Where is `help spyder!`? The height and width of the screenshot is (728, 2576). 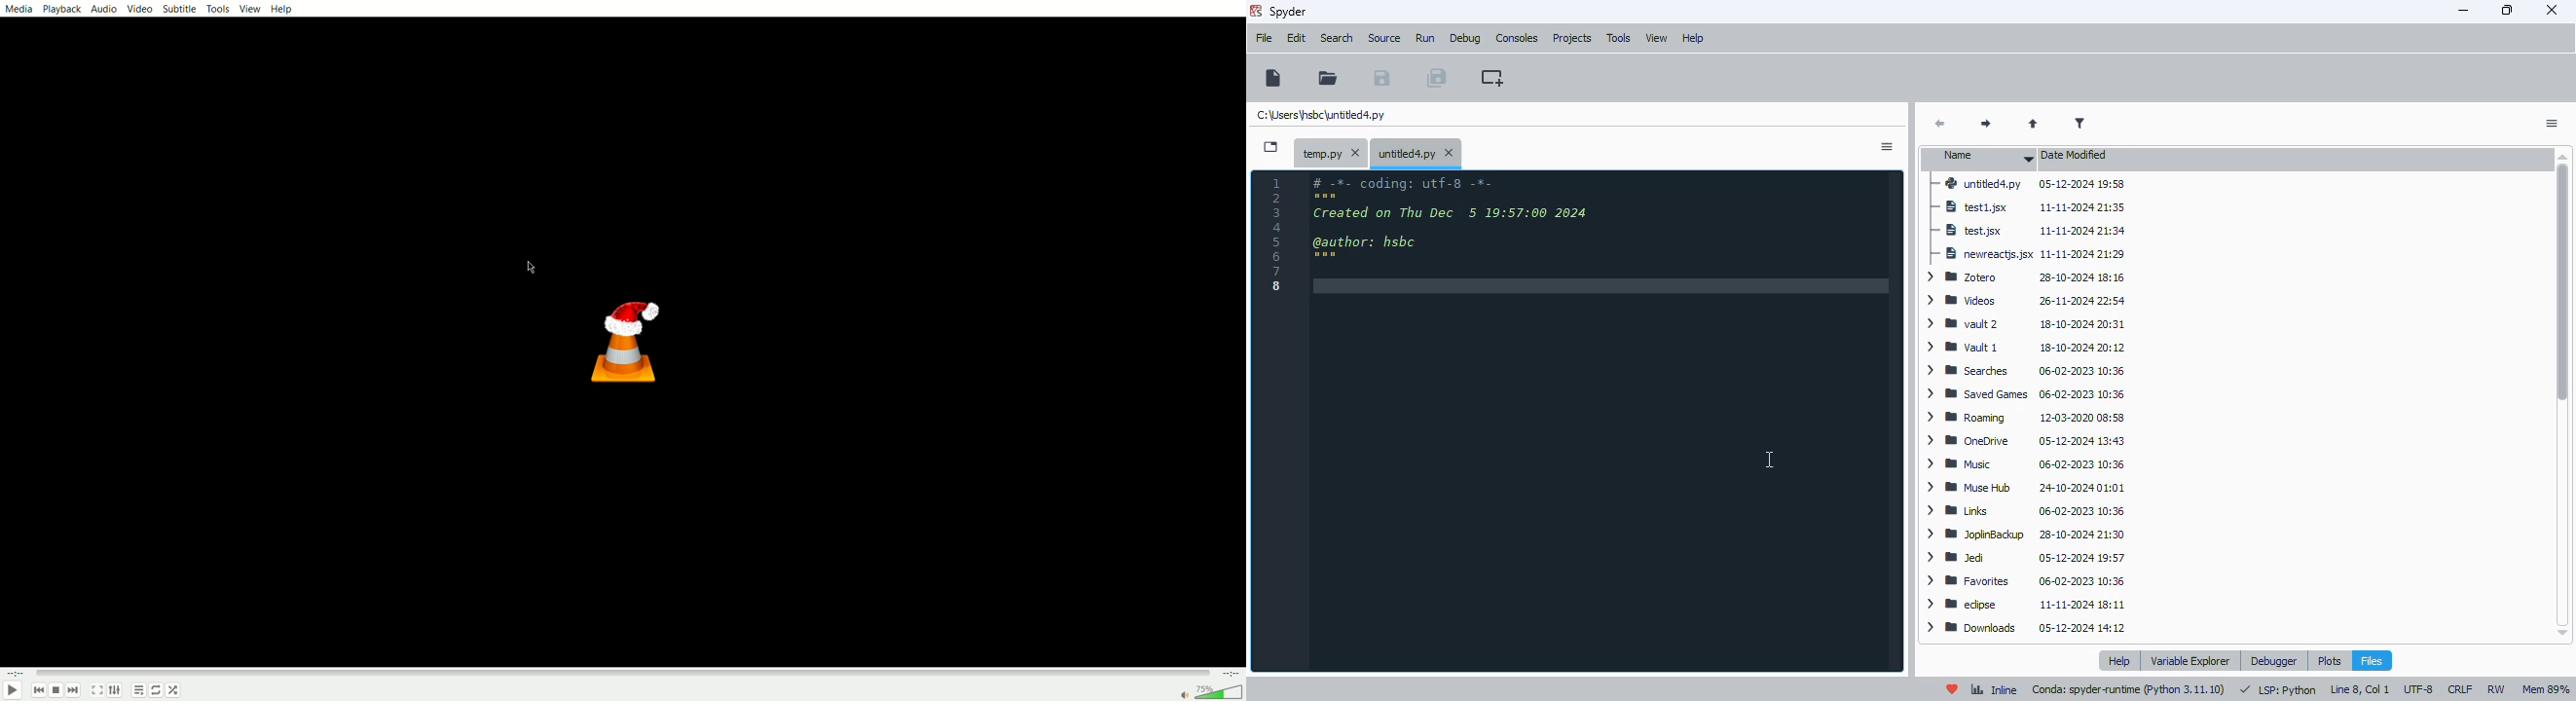
help spyder! is located at coordinates (1953, 689).